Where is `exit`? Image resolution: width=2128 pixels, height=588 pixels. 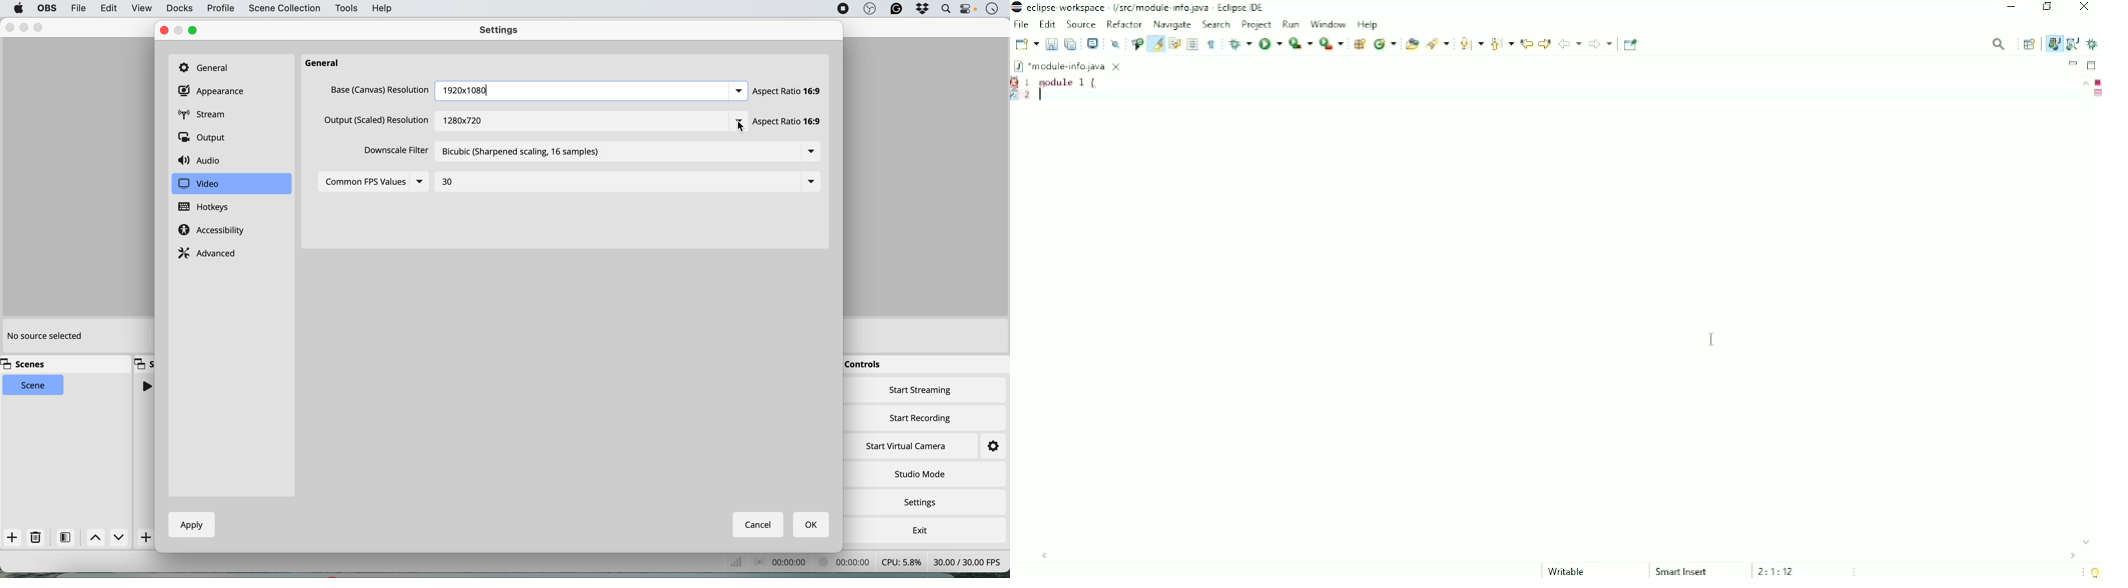
exit is located at coordinates (919, 528).